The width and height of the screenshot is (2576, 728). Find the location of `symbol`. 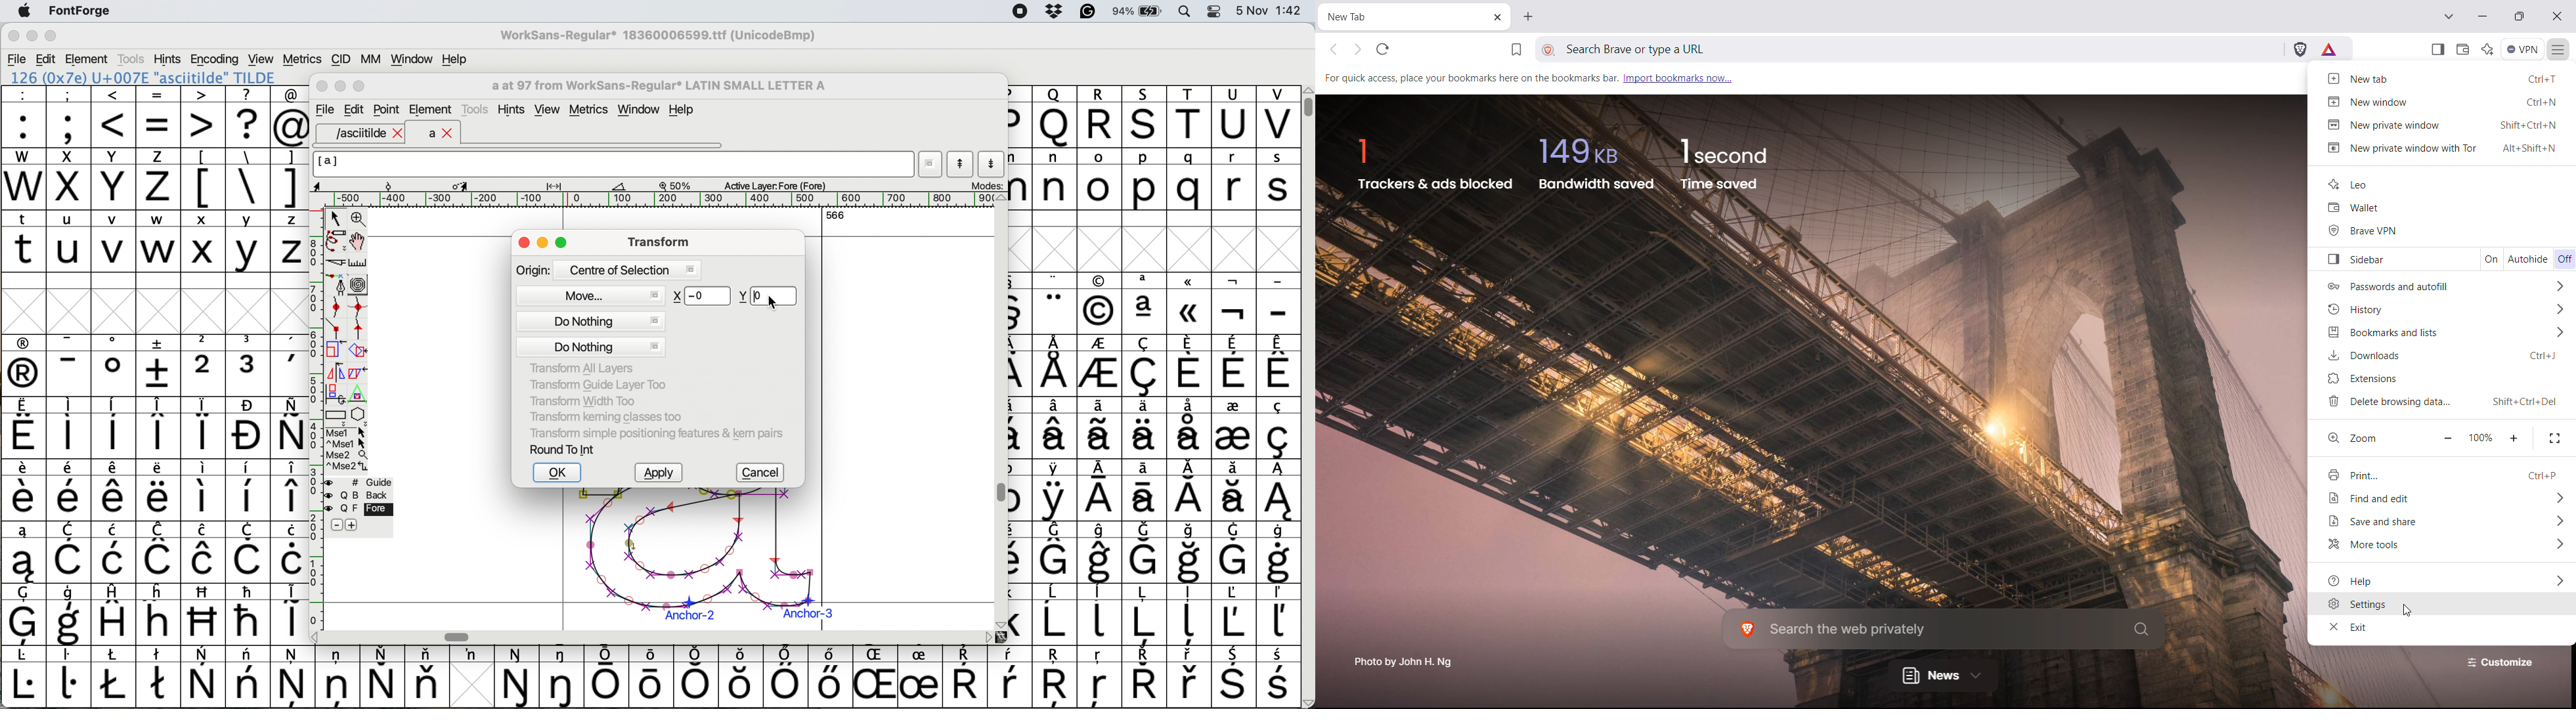

symbol is located at coordinates (248, 491).